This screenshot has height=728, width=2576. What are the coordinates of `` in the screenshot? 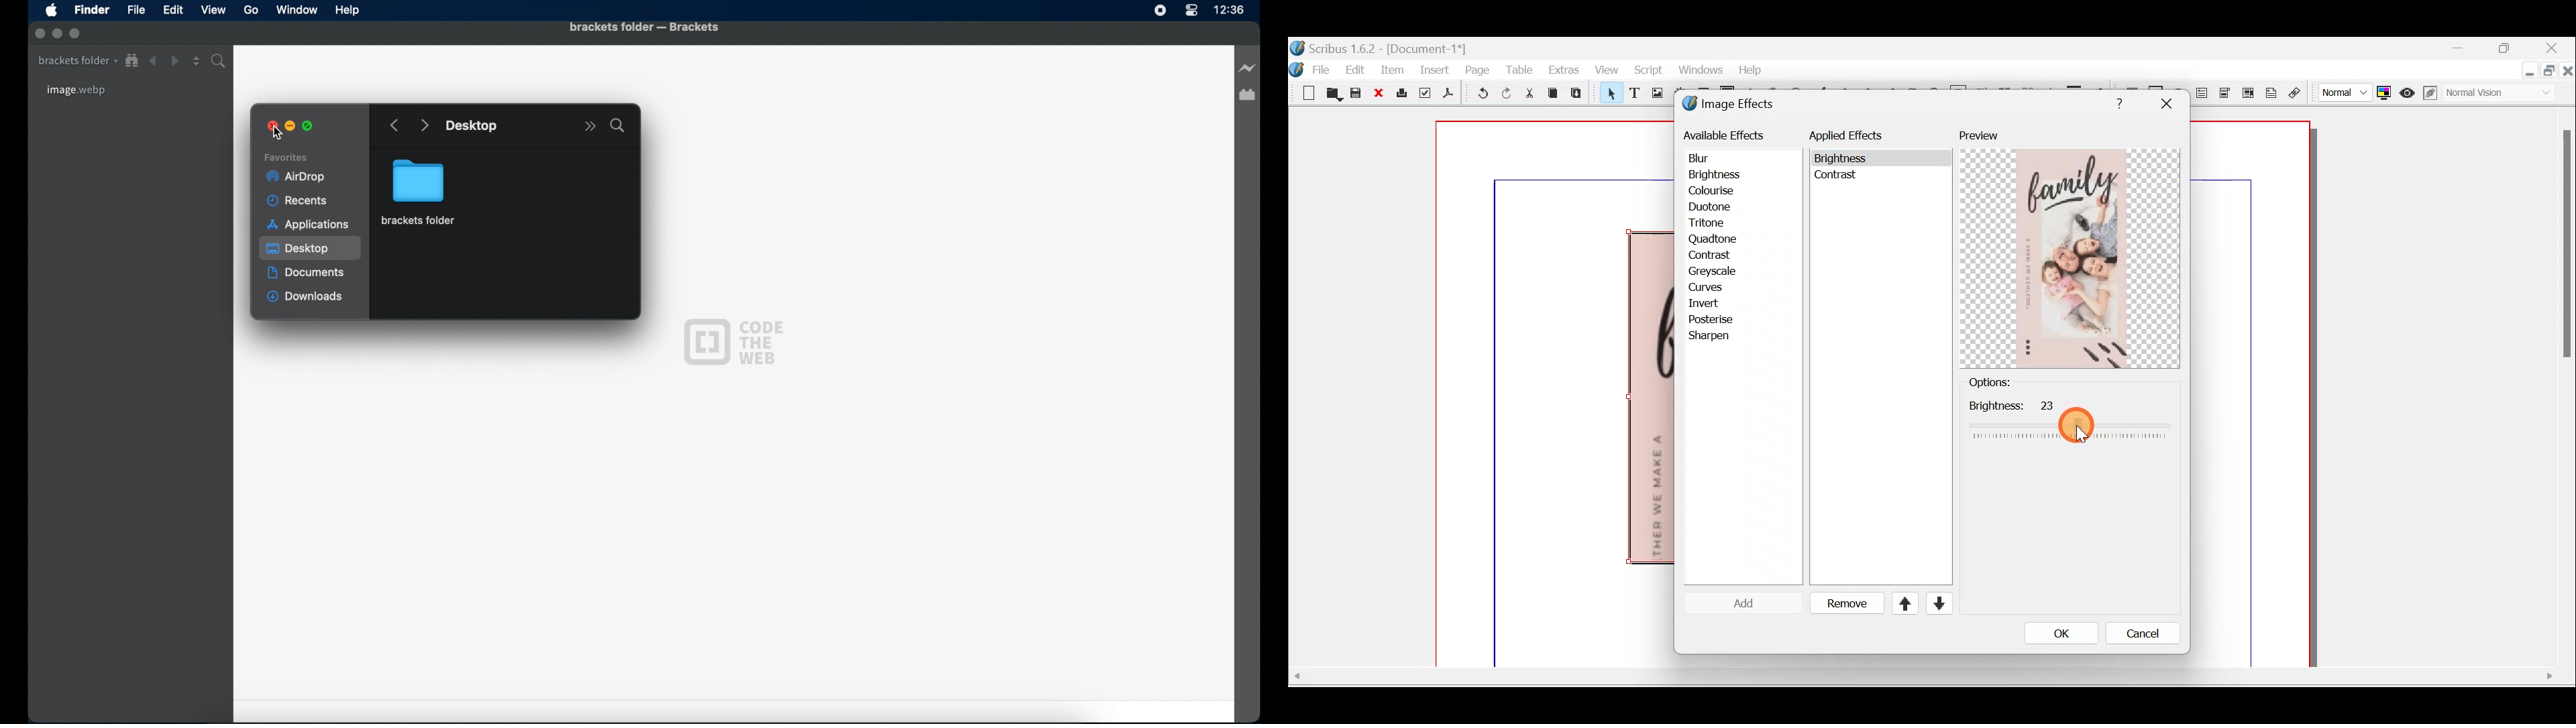 It's located at (2564, 250).